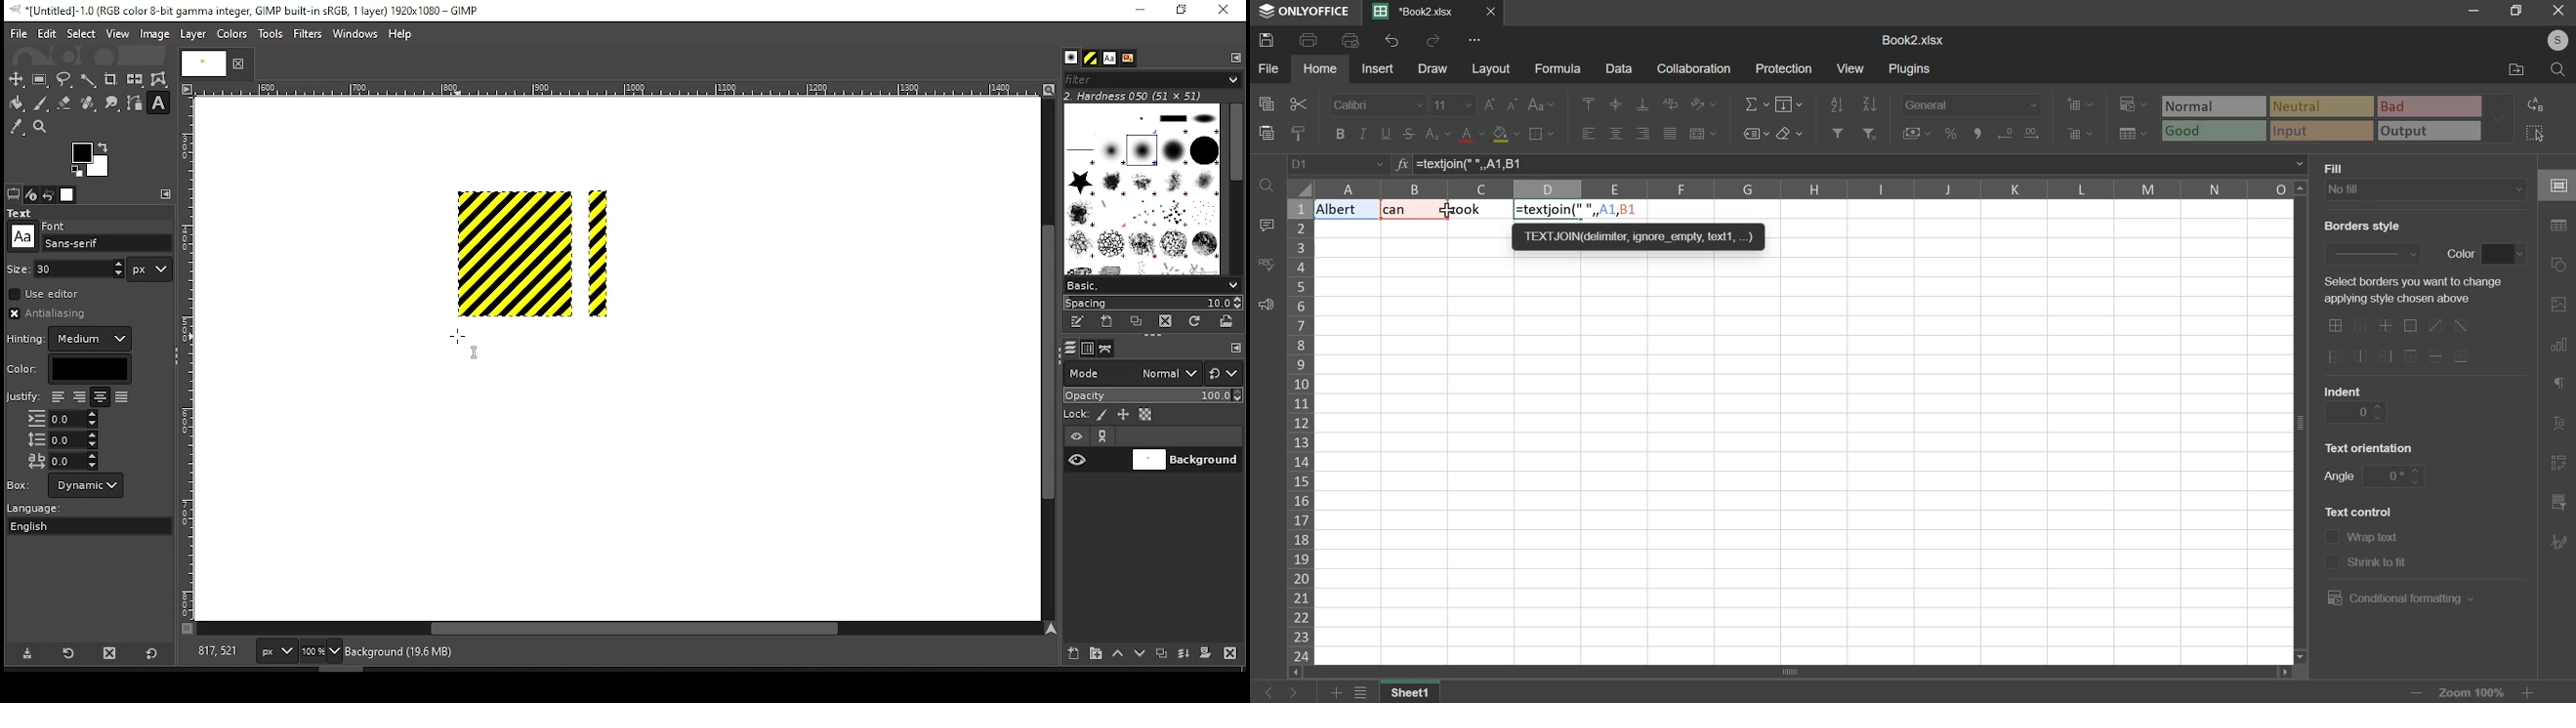  Describe the element at coordinates (2405, 342) in the screenshot. I see `border options` at that location.